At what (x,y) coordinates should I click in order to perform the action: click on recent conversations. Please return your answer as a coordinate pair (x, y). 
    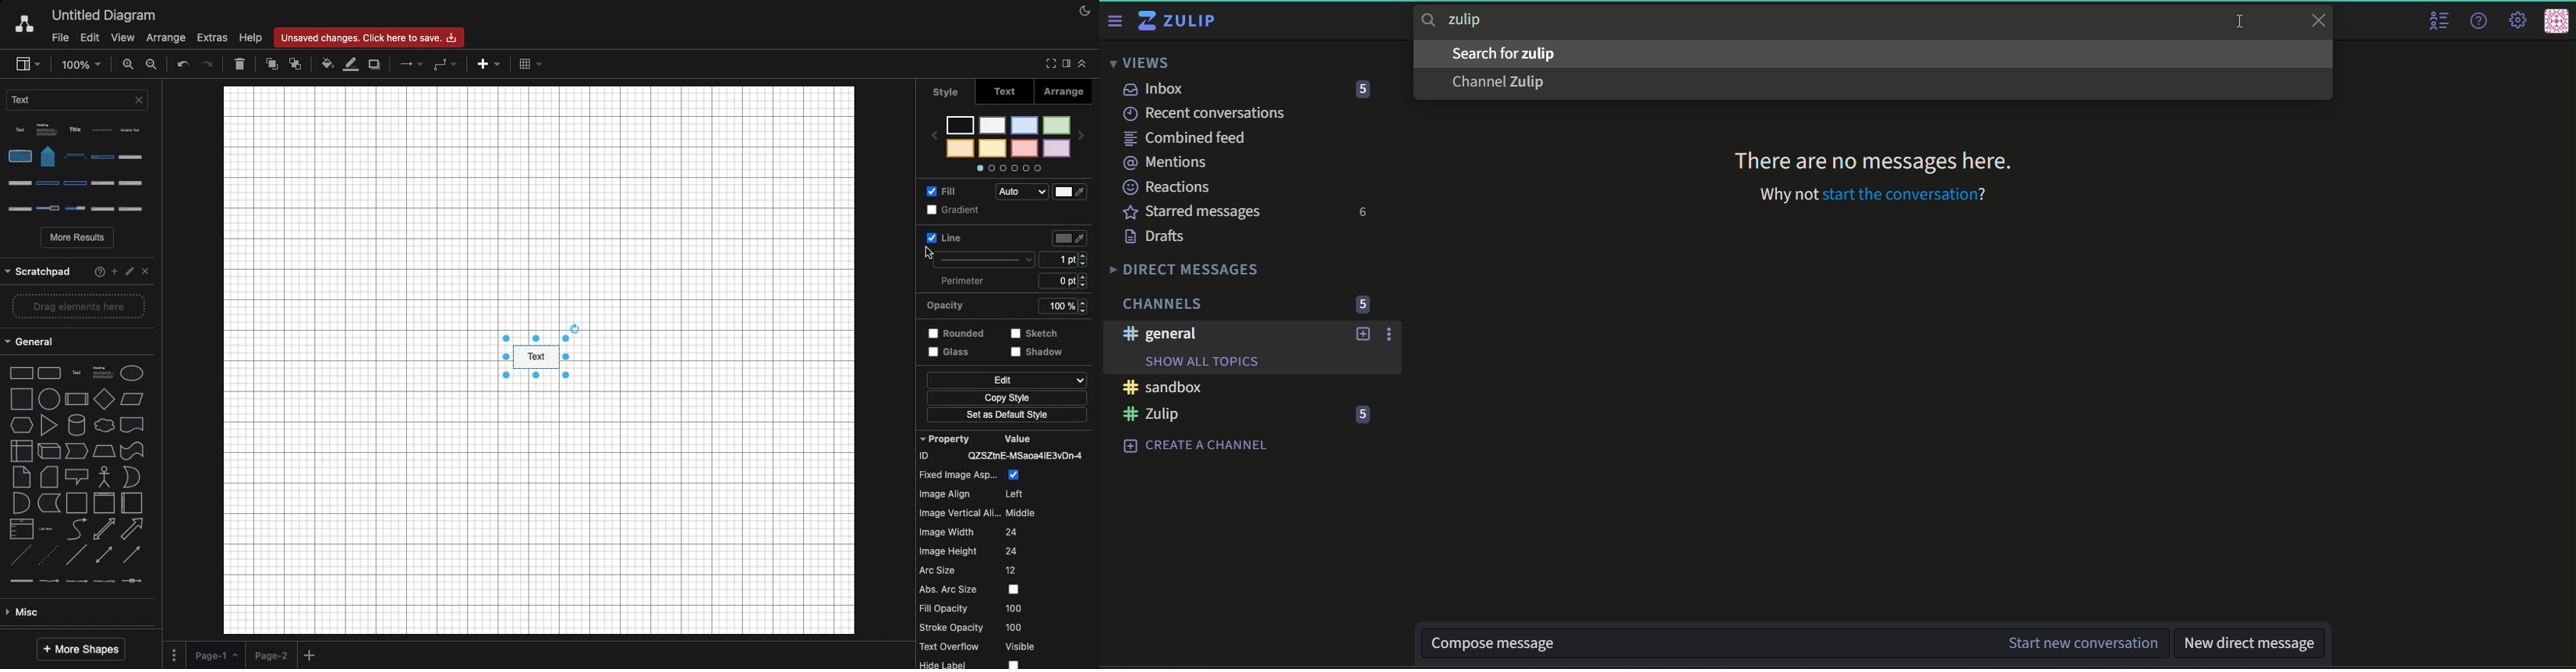
    Looking at the image, I should click on (1204, 112).